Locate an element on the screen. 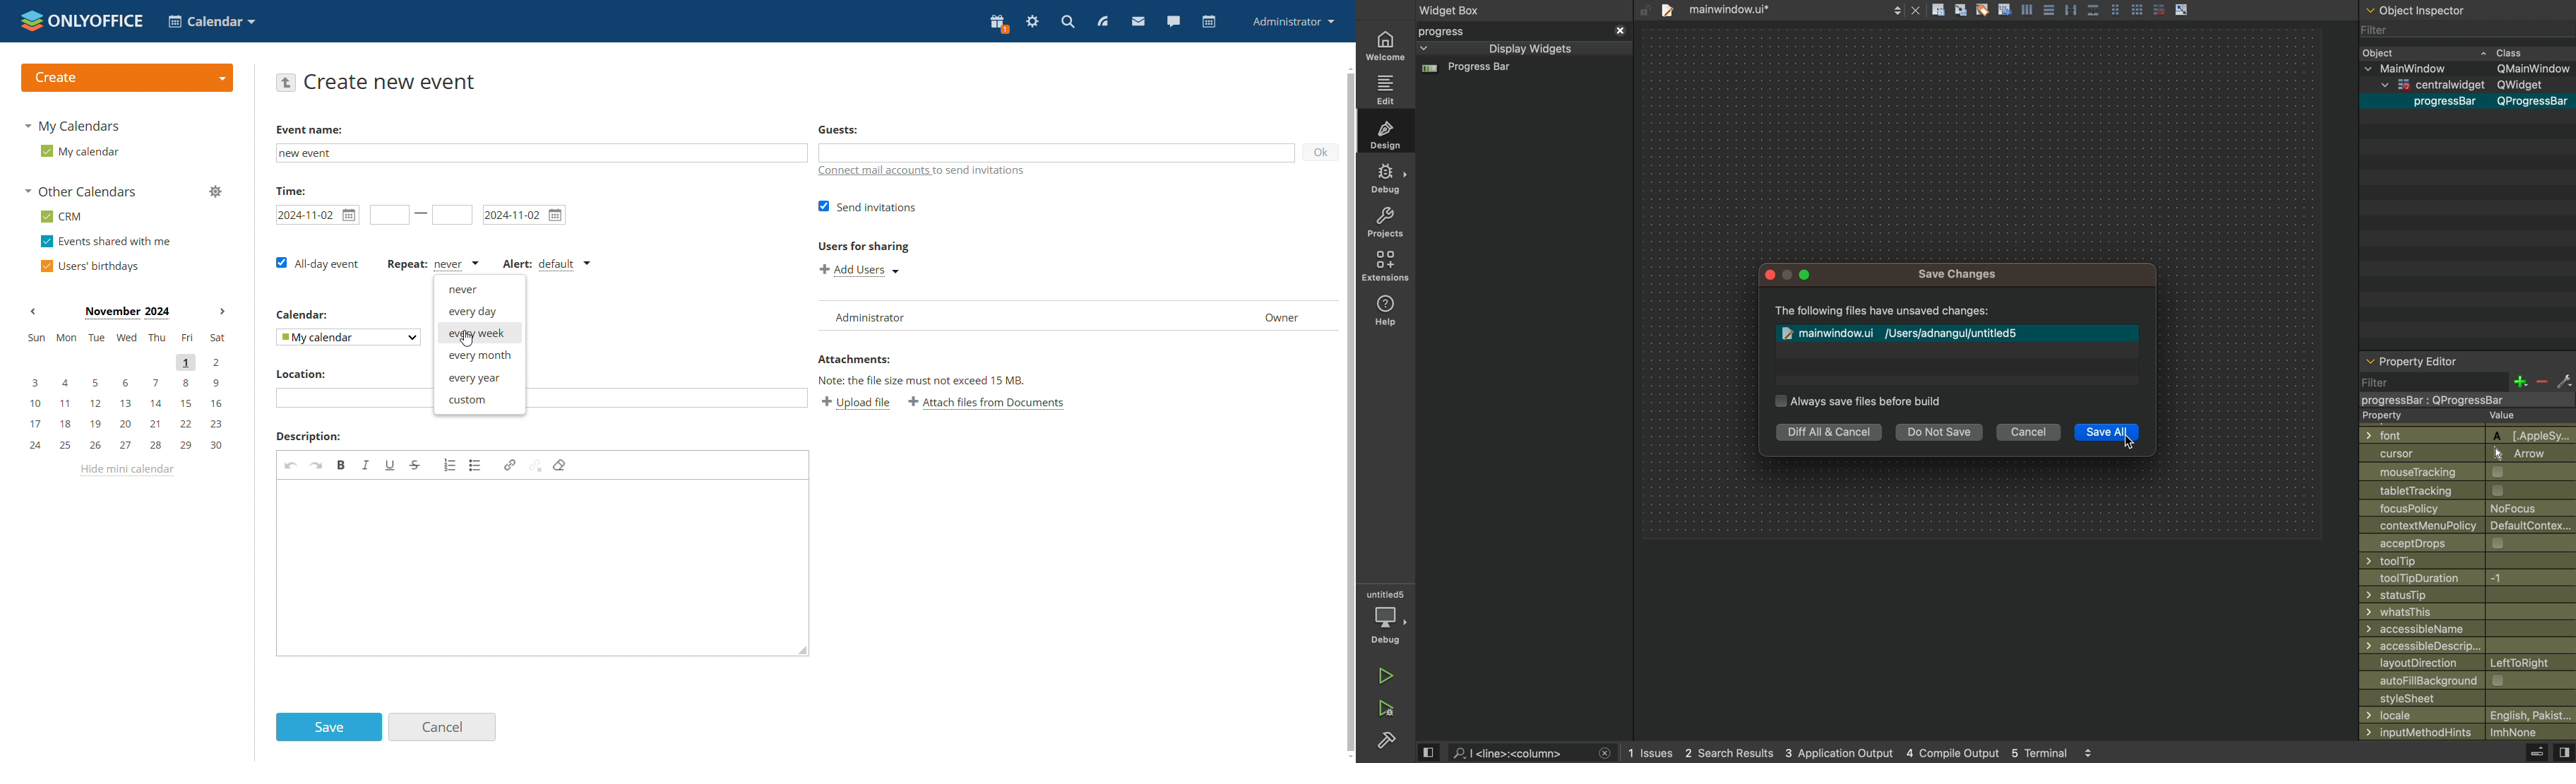  attach files from documents is located at coordinates (989, 403).